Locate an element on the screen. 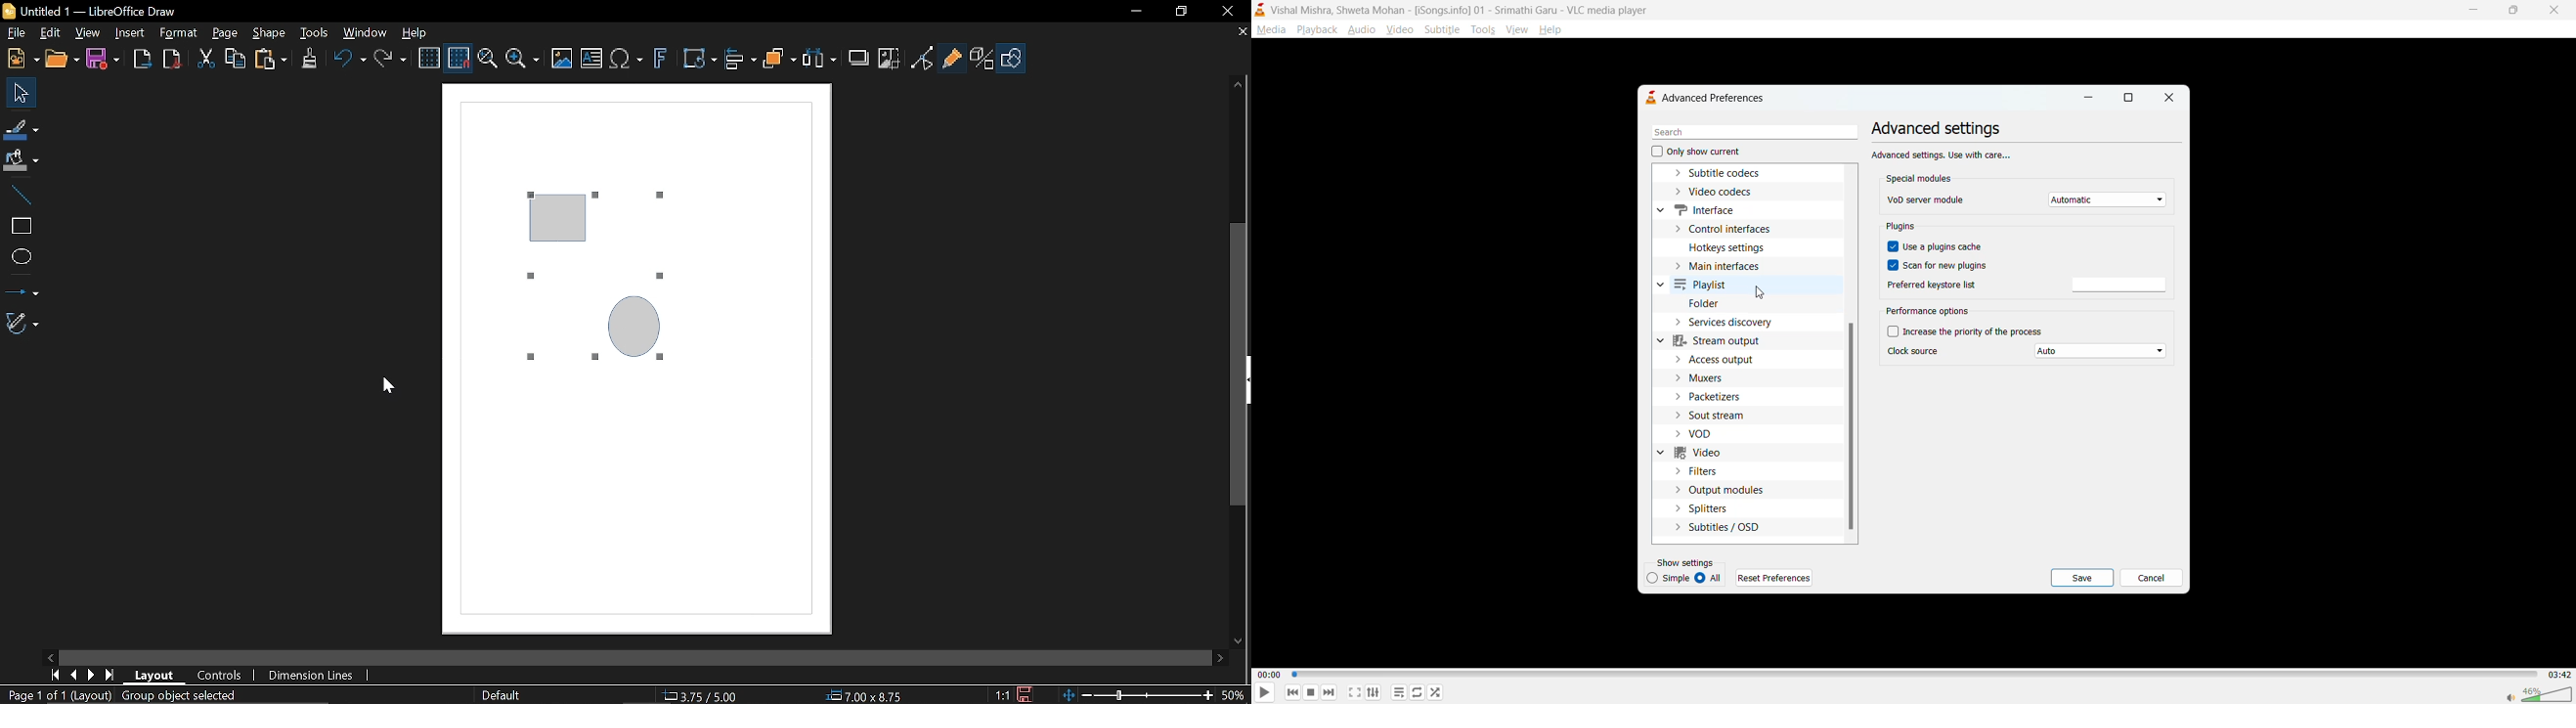 The height and width of the screenshot is (728, 2576). Align is located at coordinates (740, 61).